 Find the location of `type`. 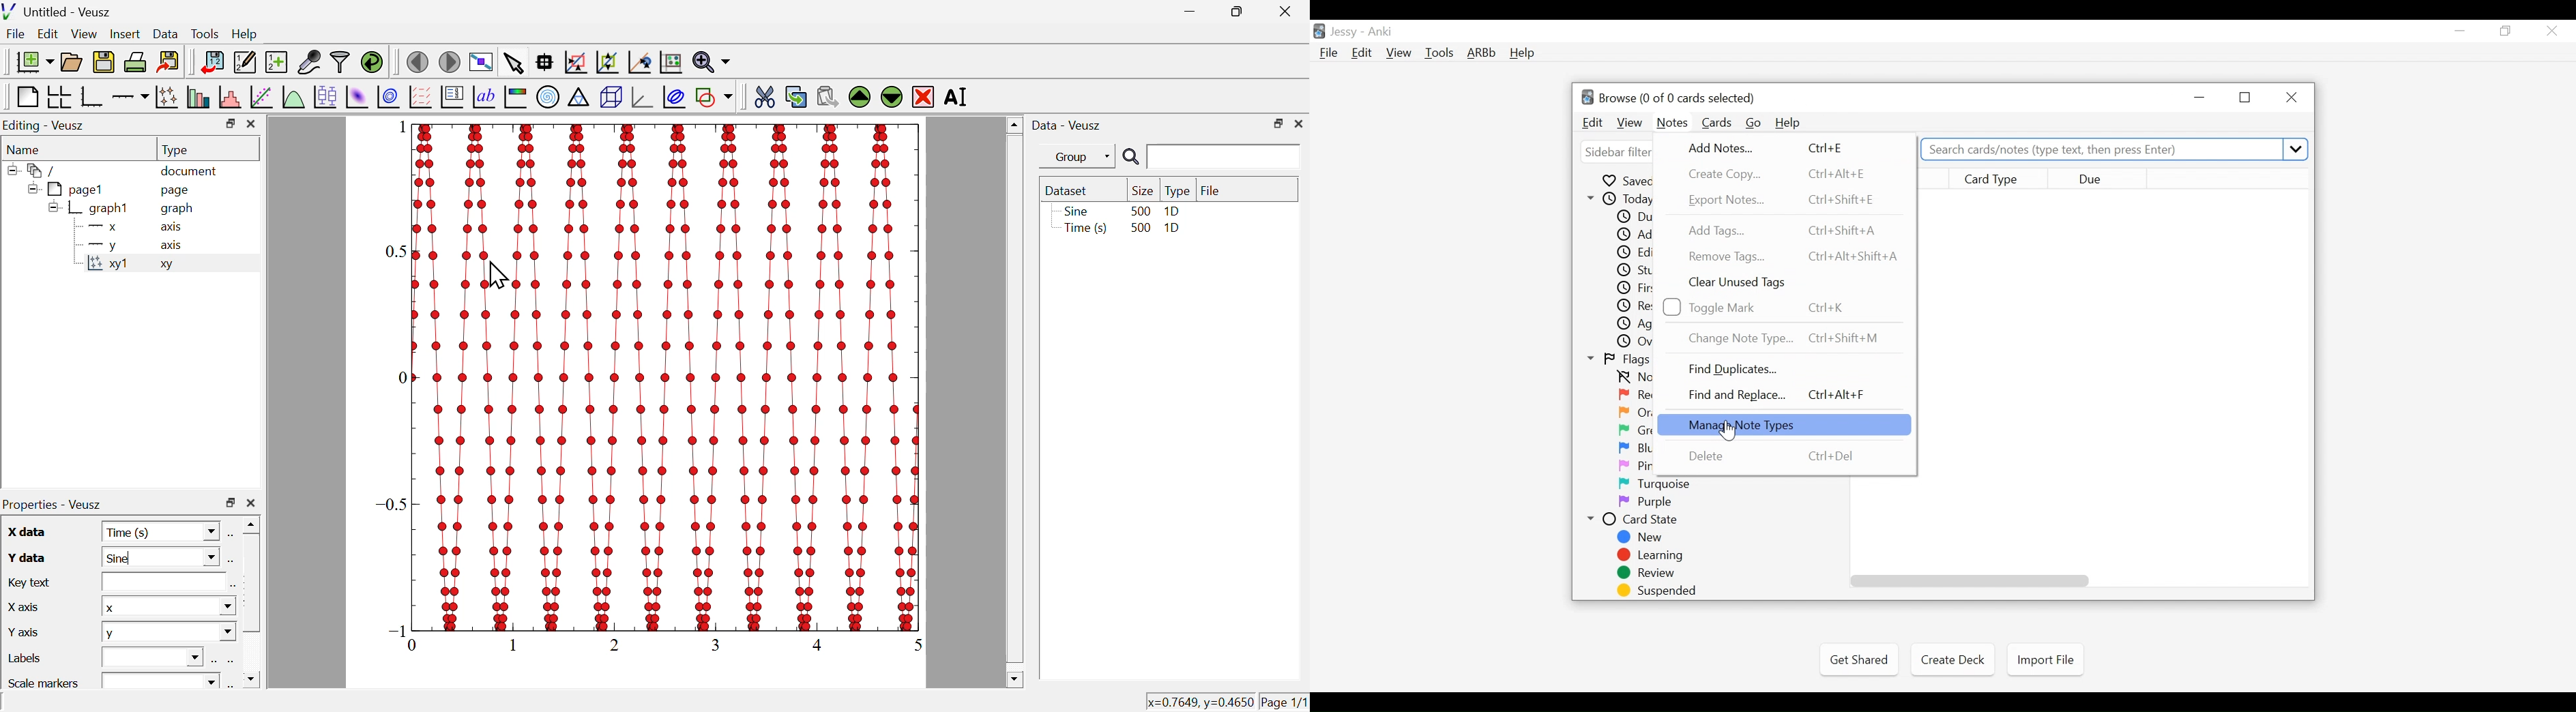

type is located at coordinates (177, 149).